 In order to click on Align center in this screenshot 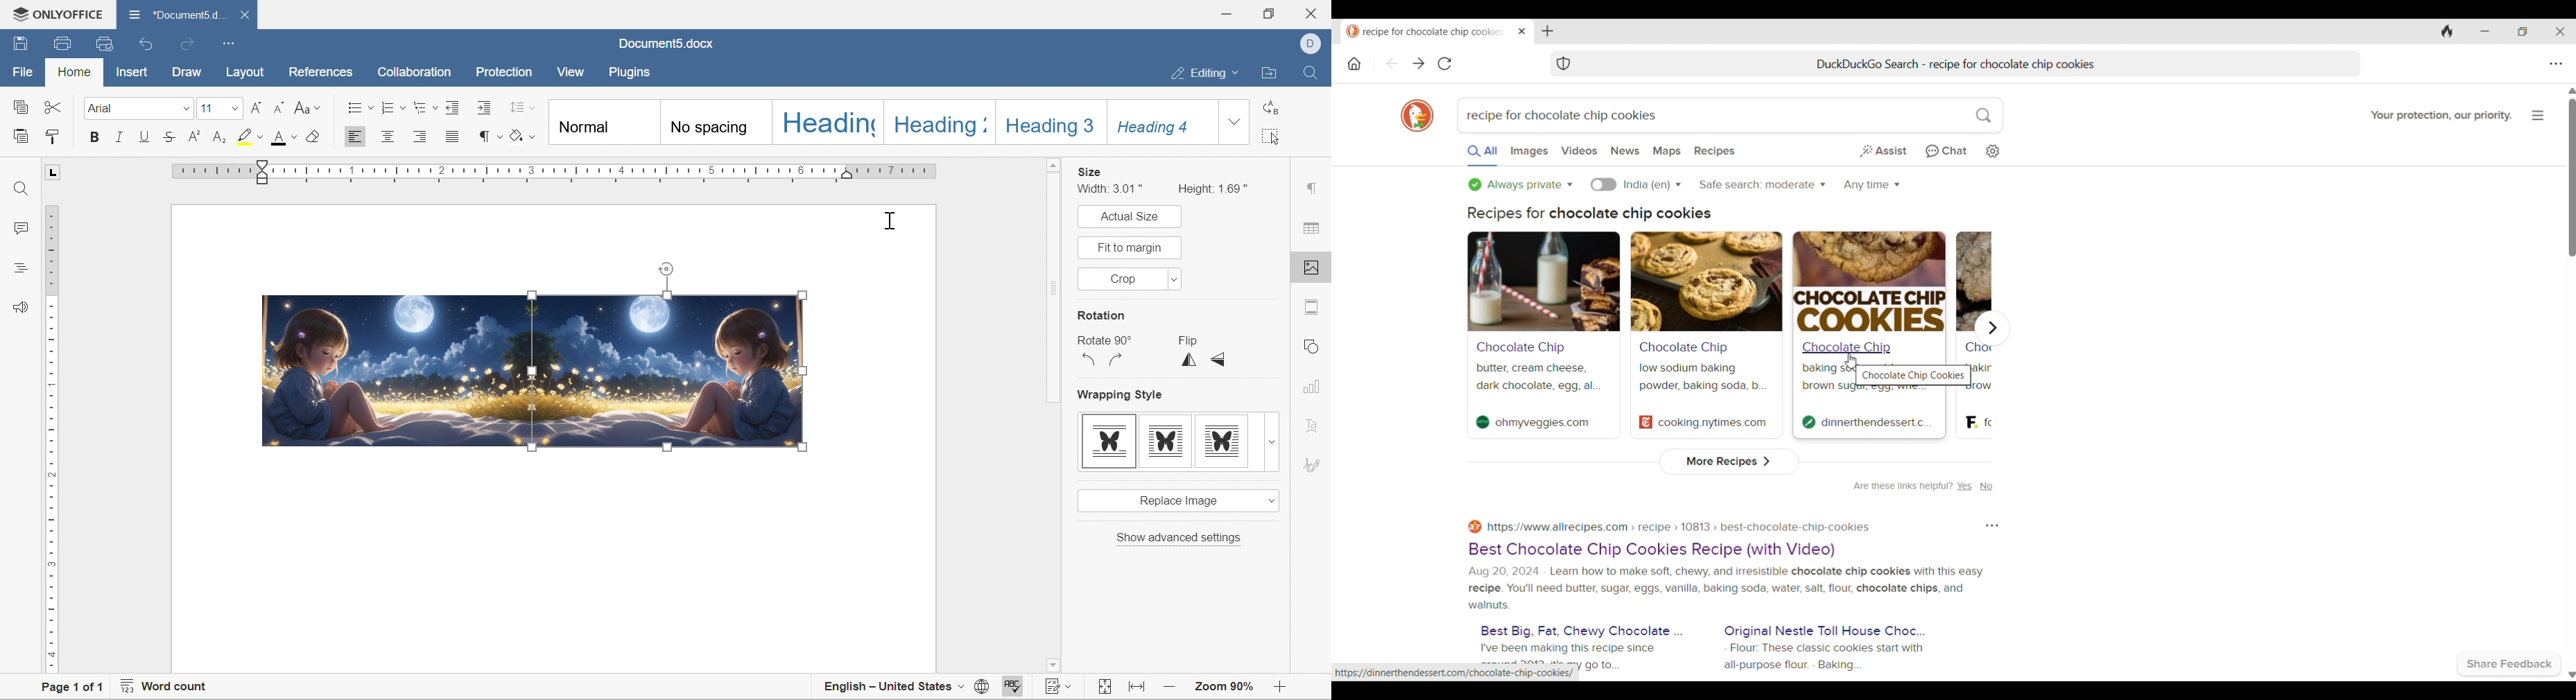, I will do `click(390, 136)`.